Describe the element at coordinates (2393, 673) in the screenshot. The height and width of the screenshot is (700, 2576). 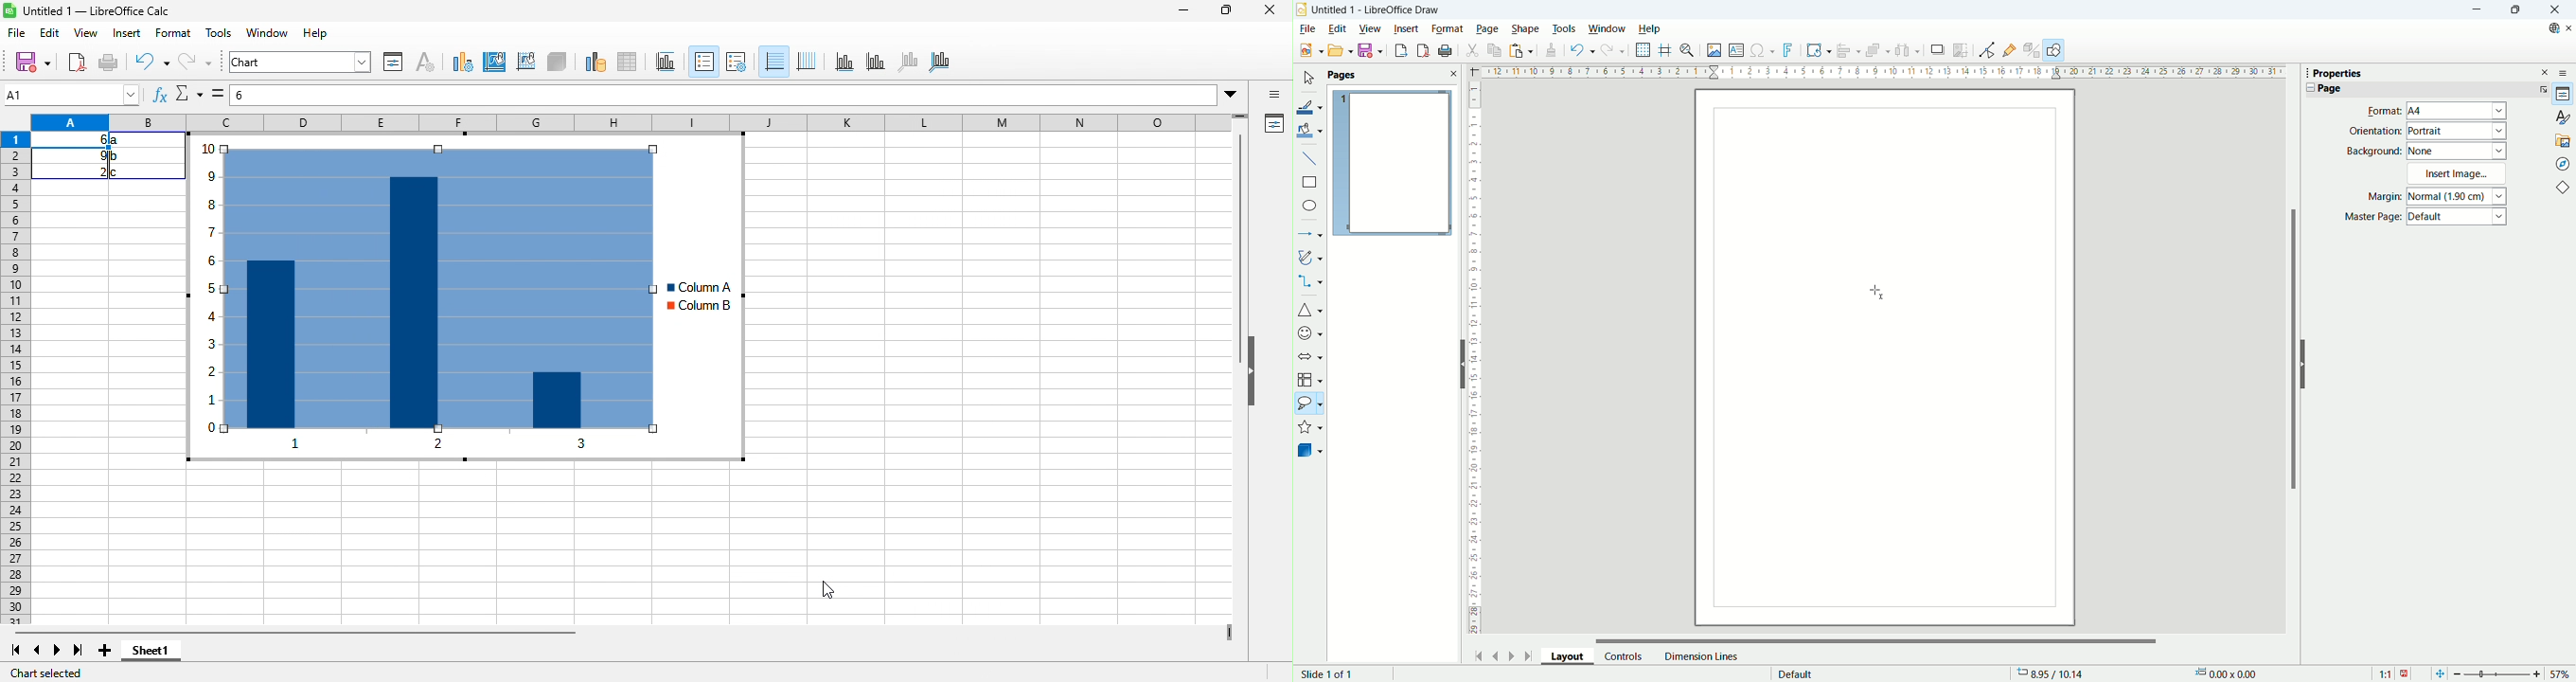
I see `scaling factor` at that location.